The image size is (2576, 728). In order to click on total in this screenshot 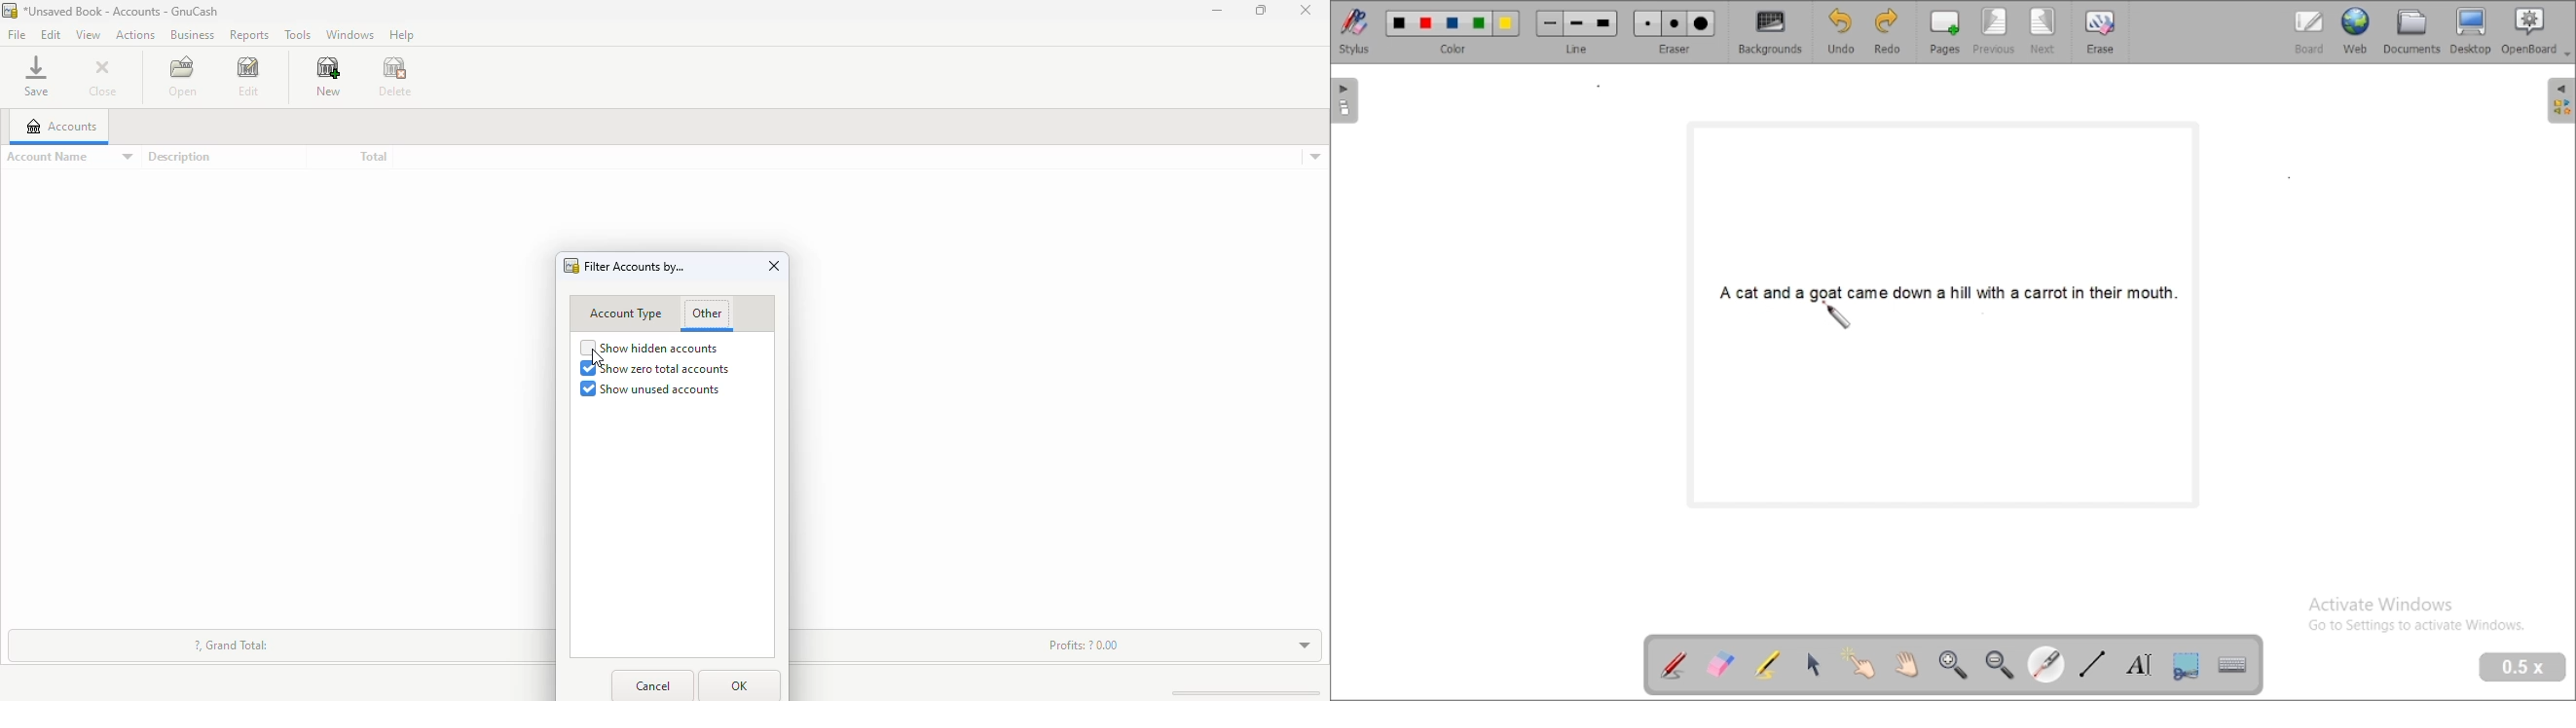, I will do `click(373, 157)`.